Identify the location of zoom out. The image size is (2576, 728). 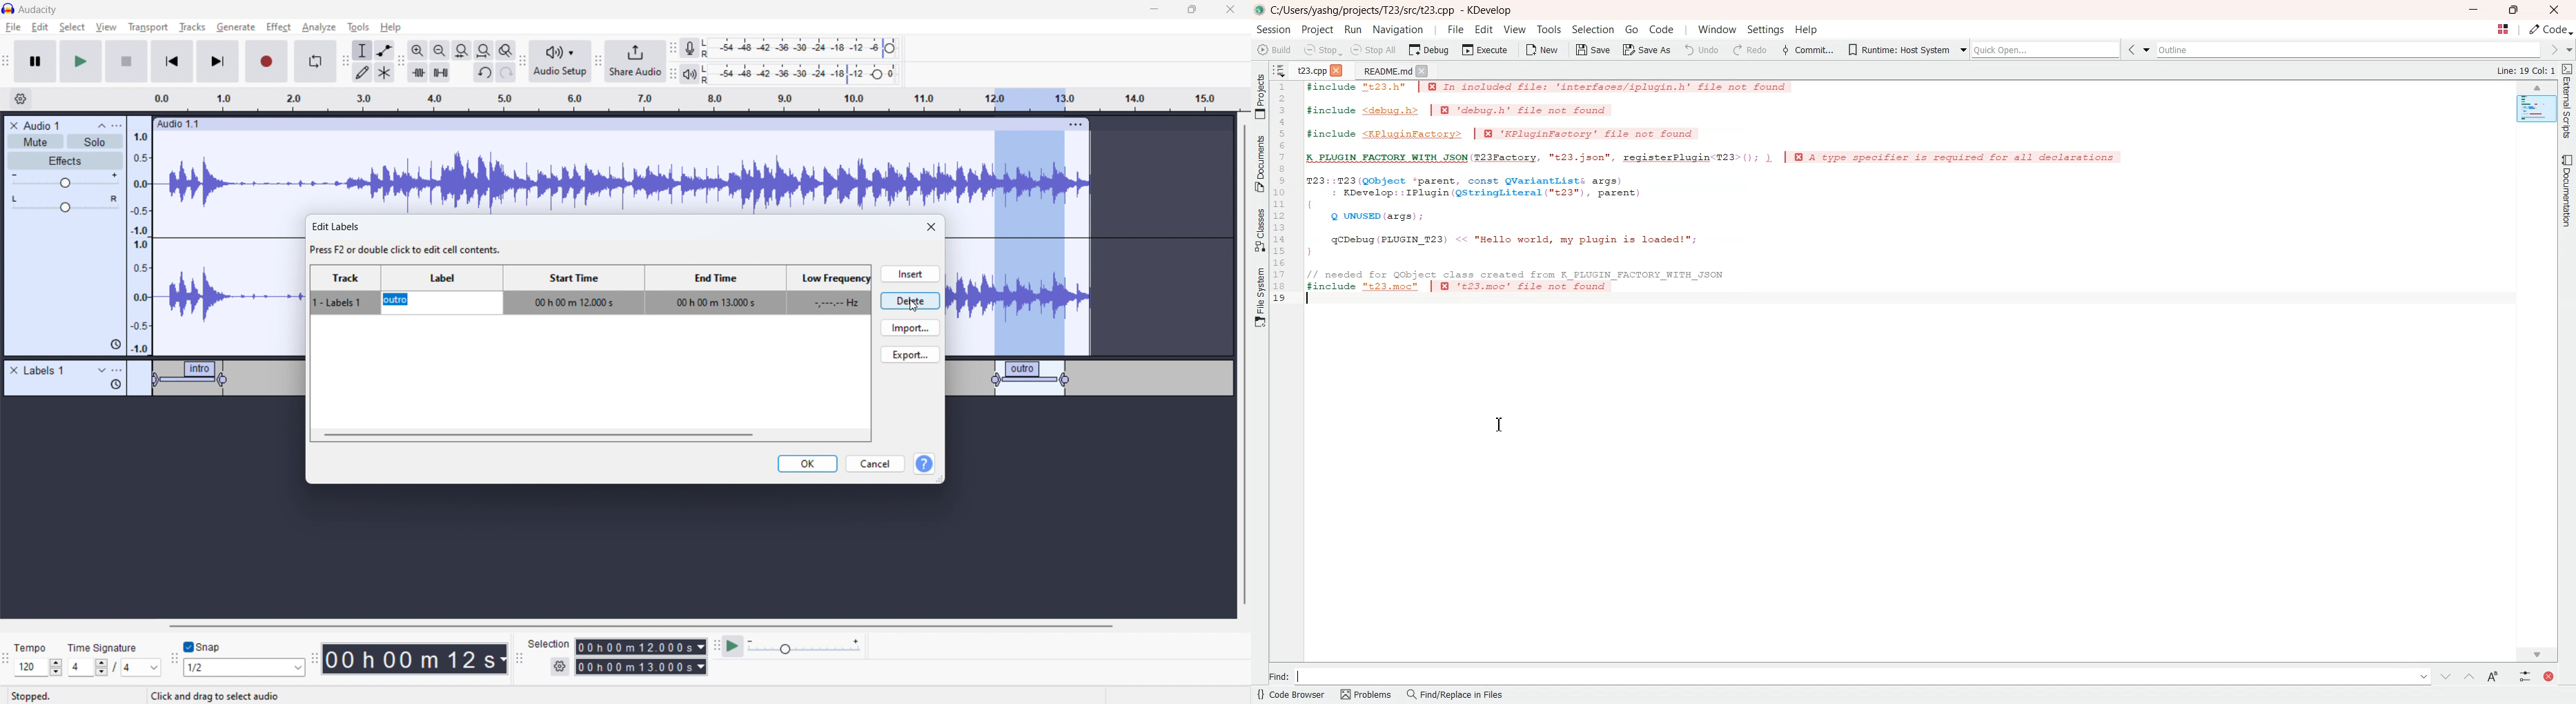
(439, 50).